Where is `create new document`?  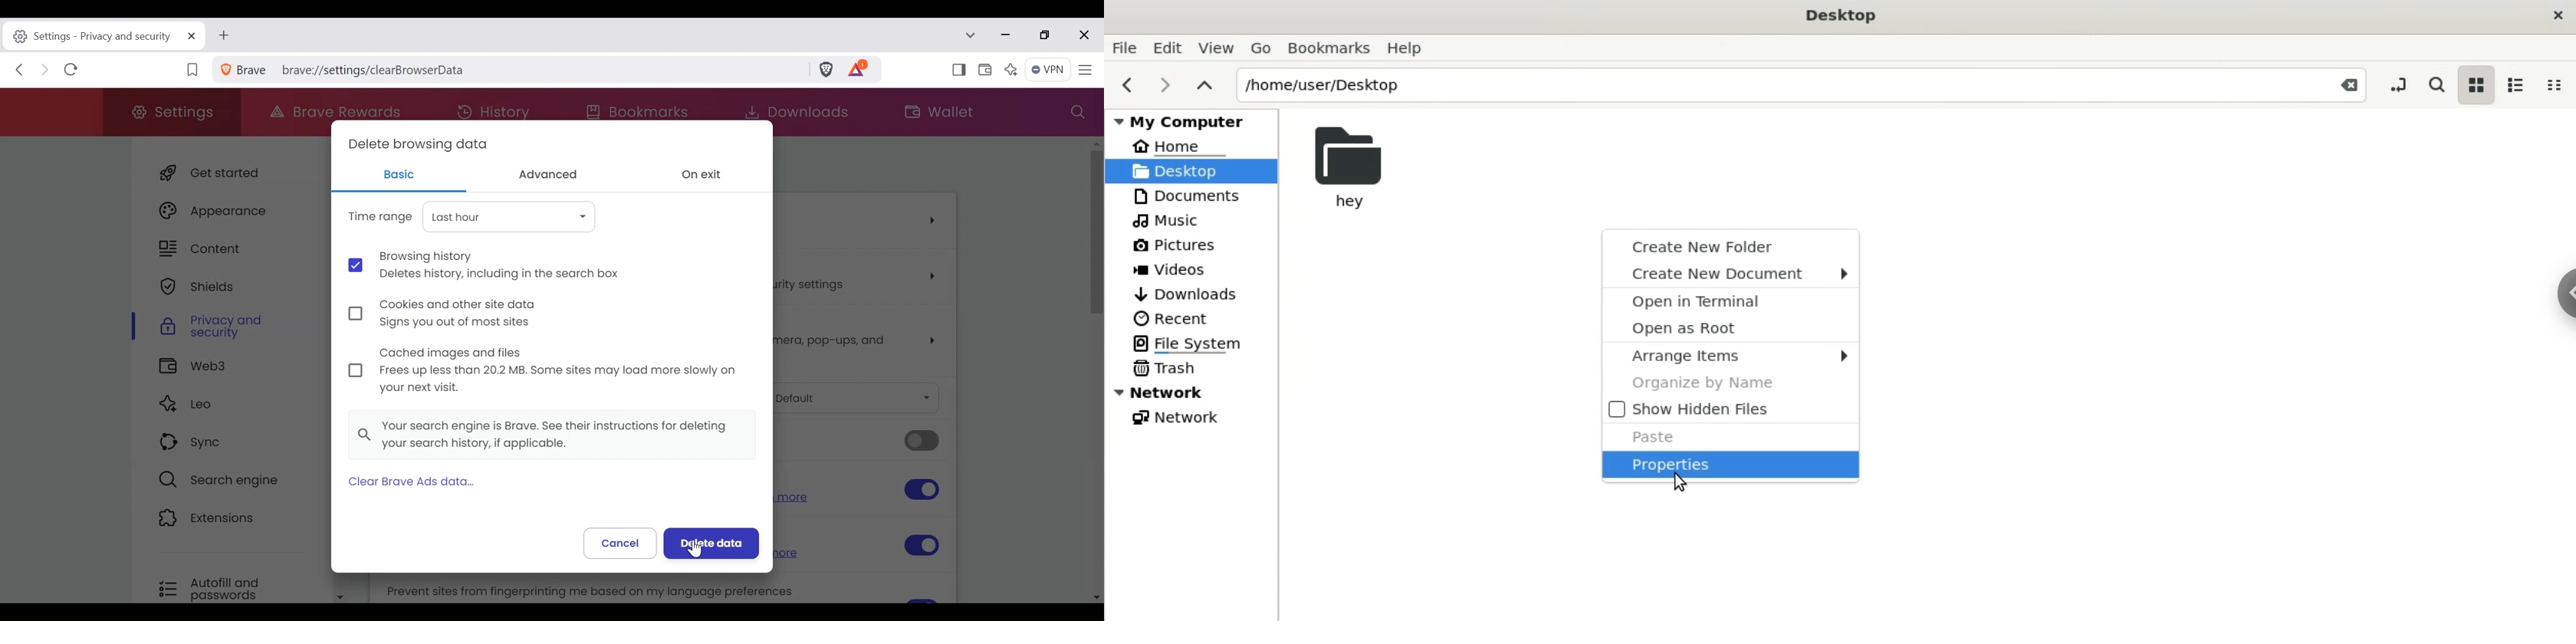 create new document is located at coordinates (1732, 272).